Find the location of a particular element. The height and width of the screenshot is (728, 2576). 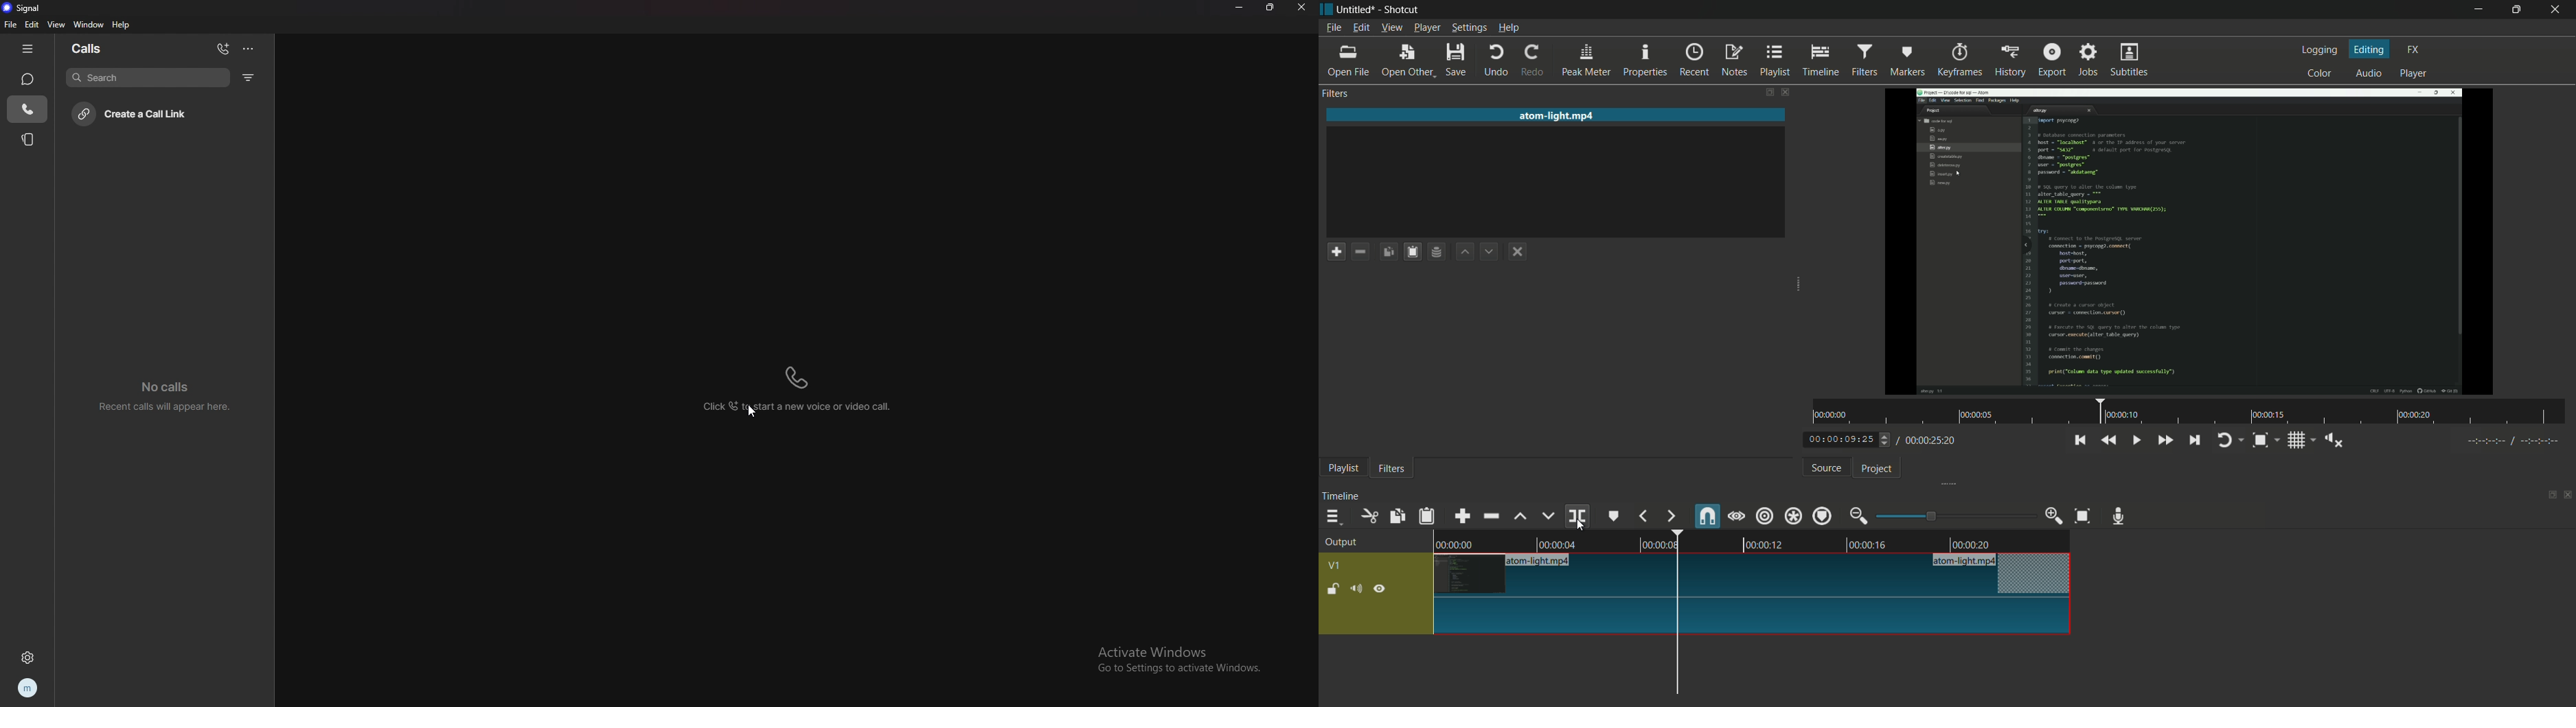

timeline is located at coordinates (1823, 61).